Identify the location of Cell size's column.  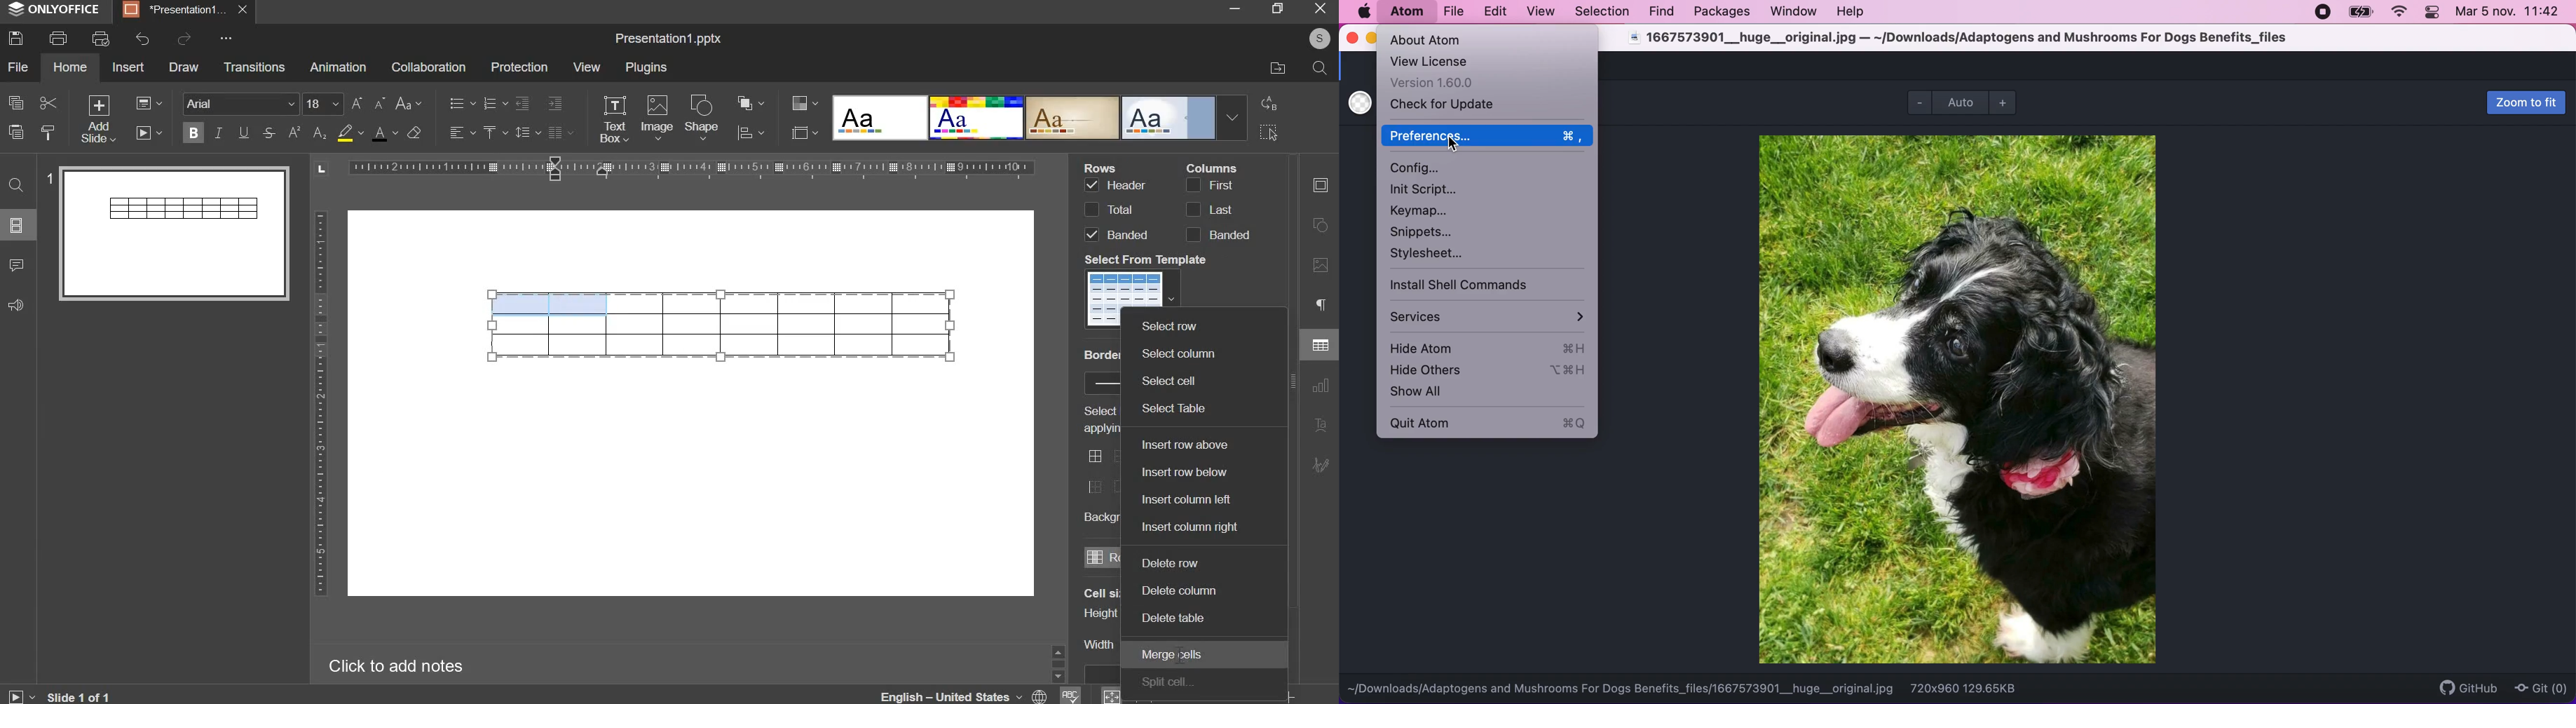
(1101, 620).